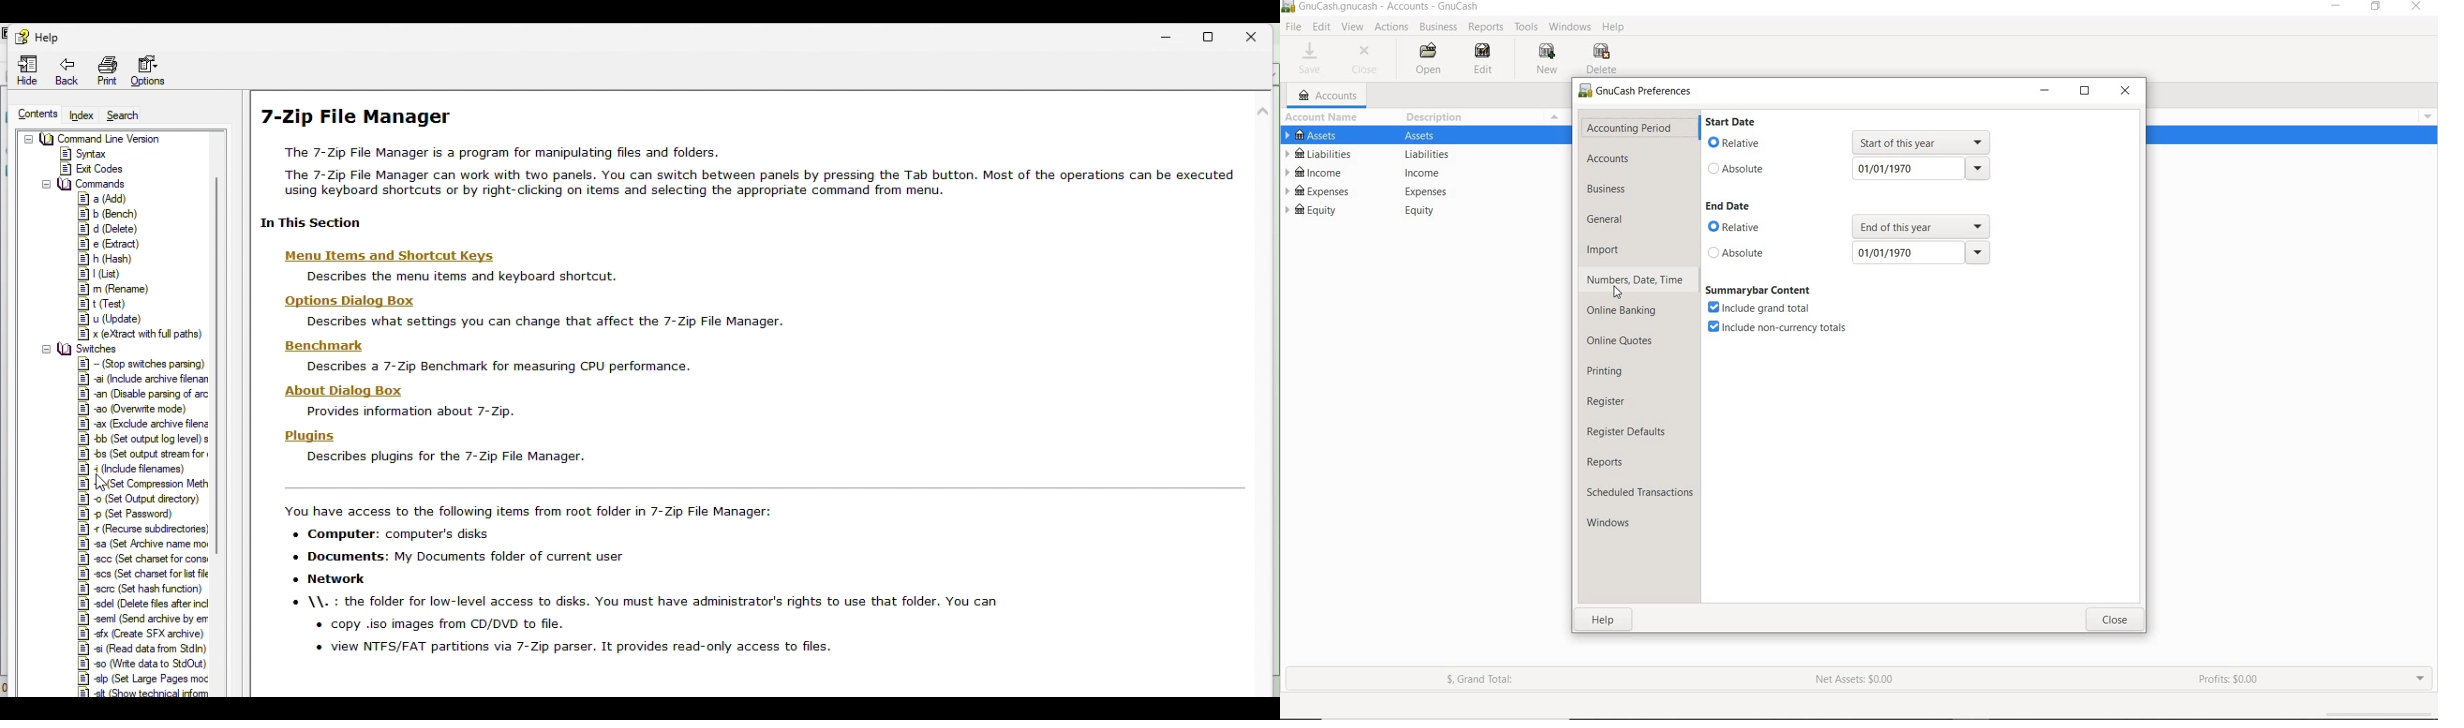  What do you see at coordinates (1743, 256) in the screenshot?
I see `absolute` at bounding box center [1743, 256].